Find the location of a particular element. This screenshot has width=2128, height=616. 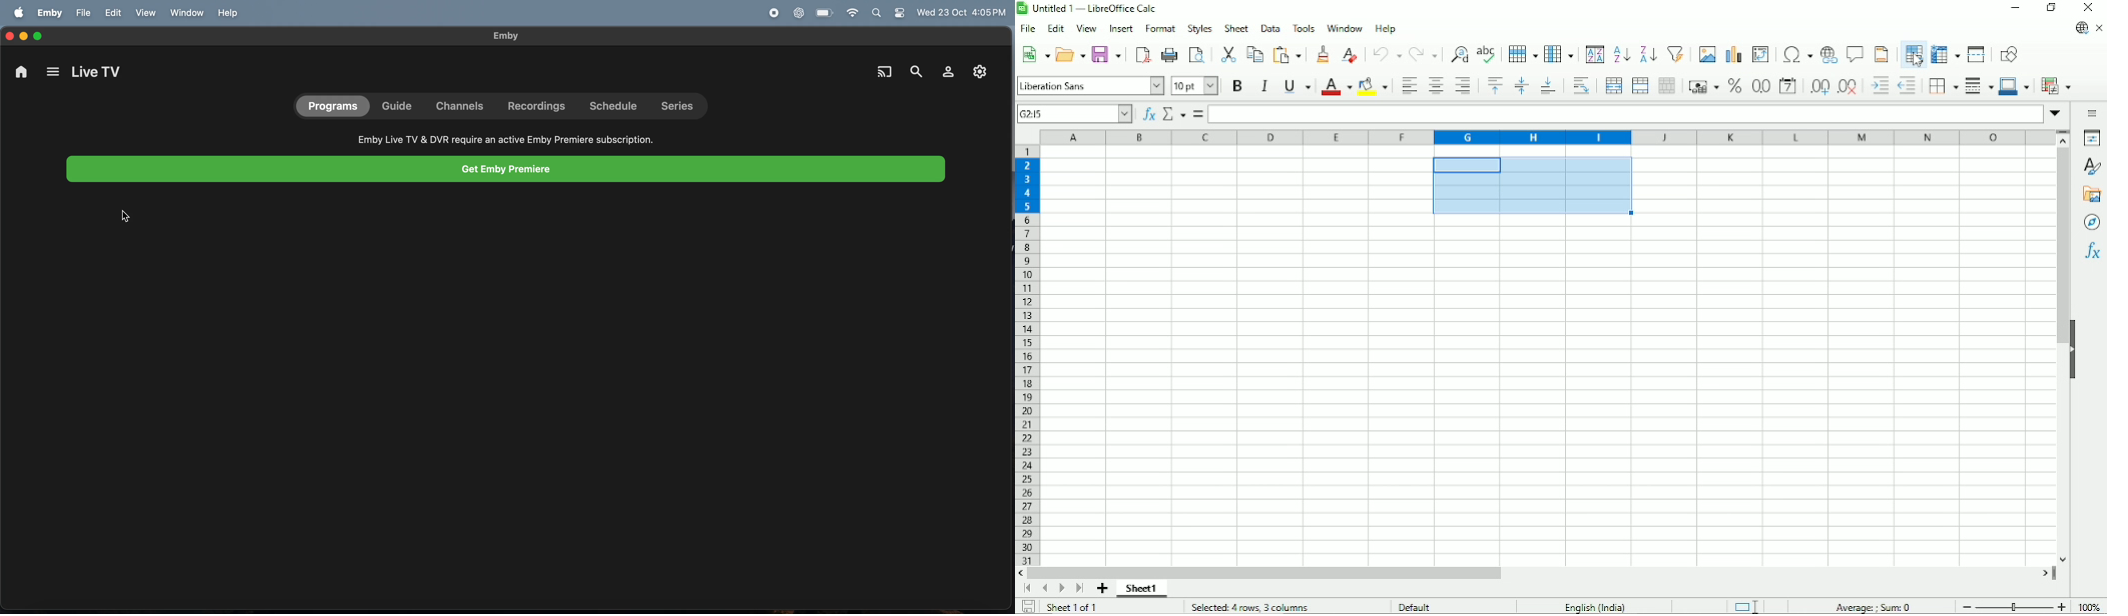

Underline is located at coordinates (1296, 85).